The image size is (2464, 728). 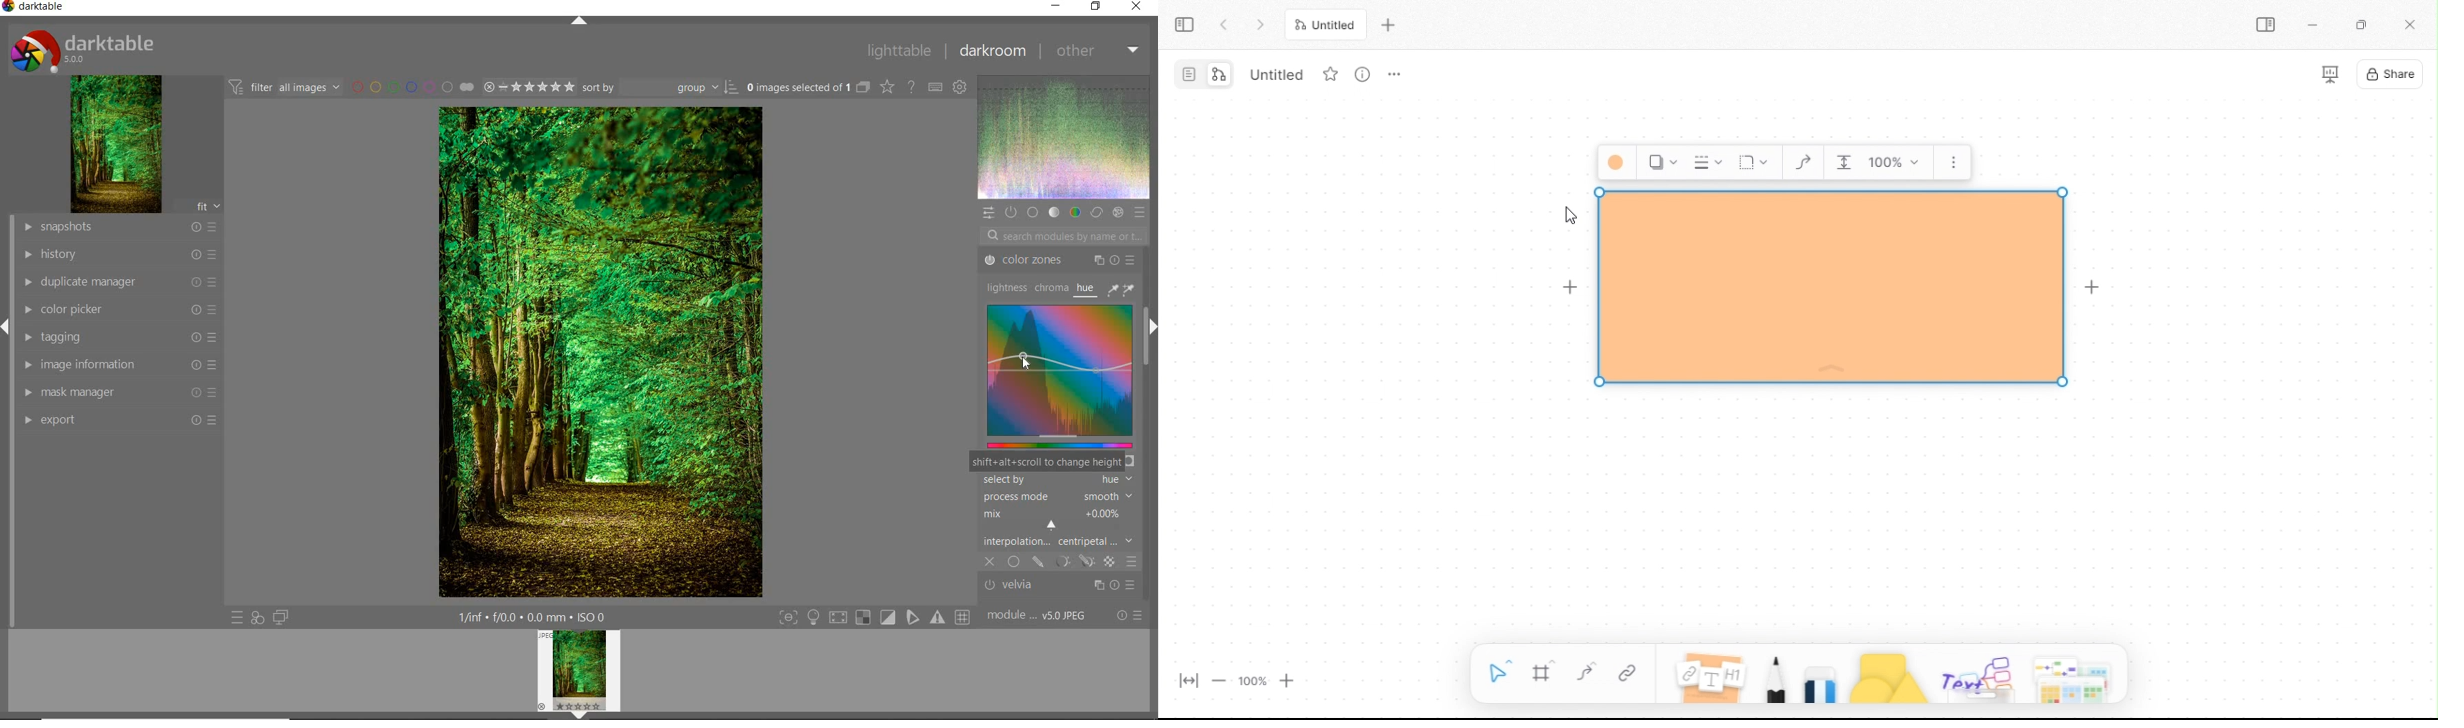 I want to click on eraser, so click(x=1821, y=676).